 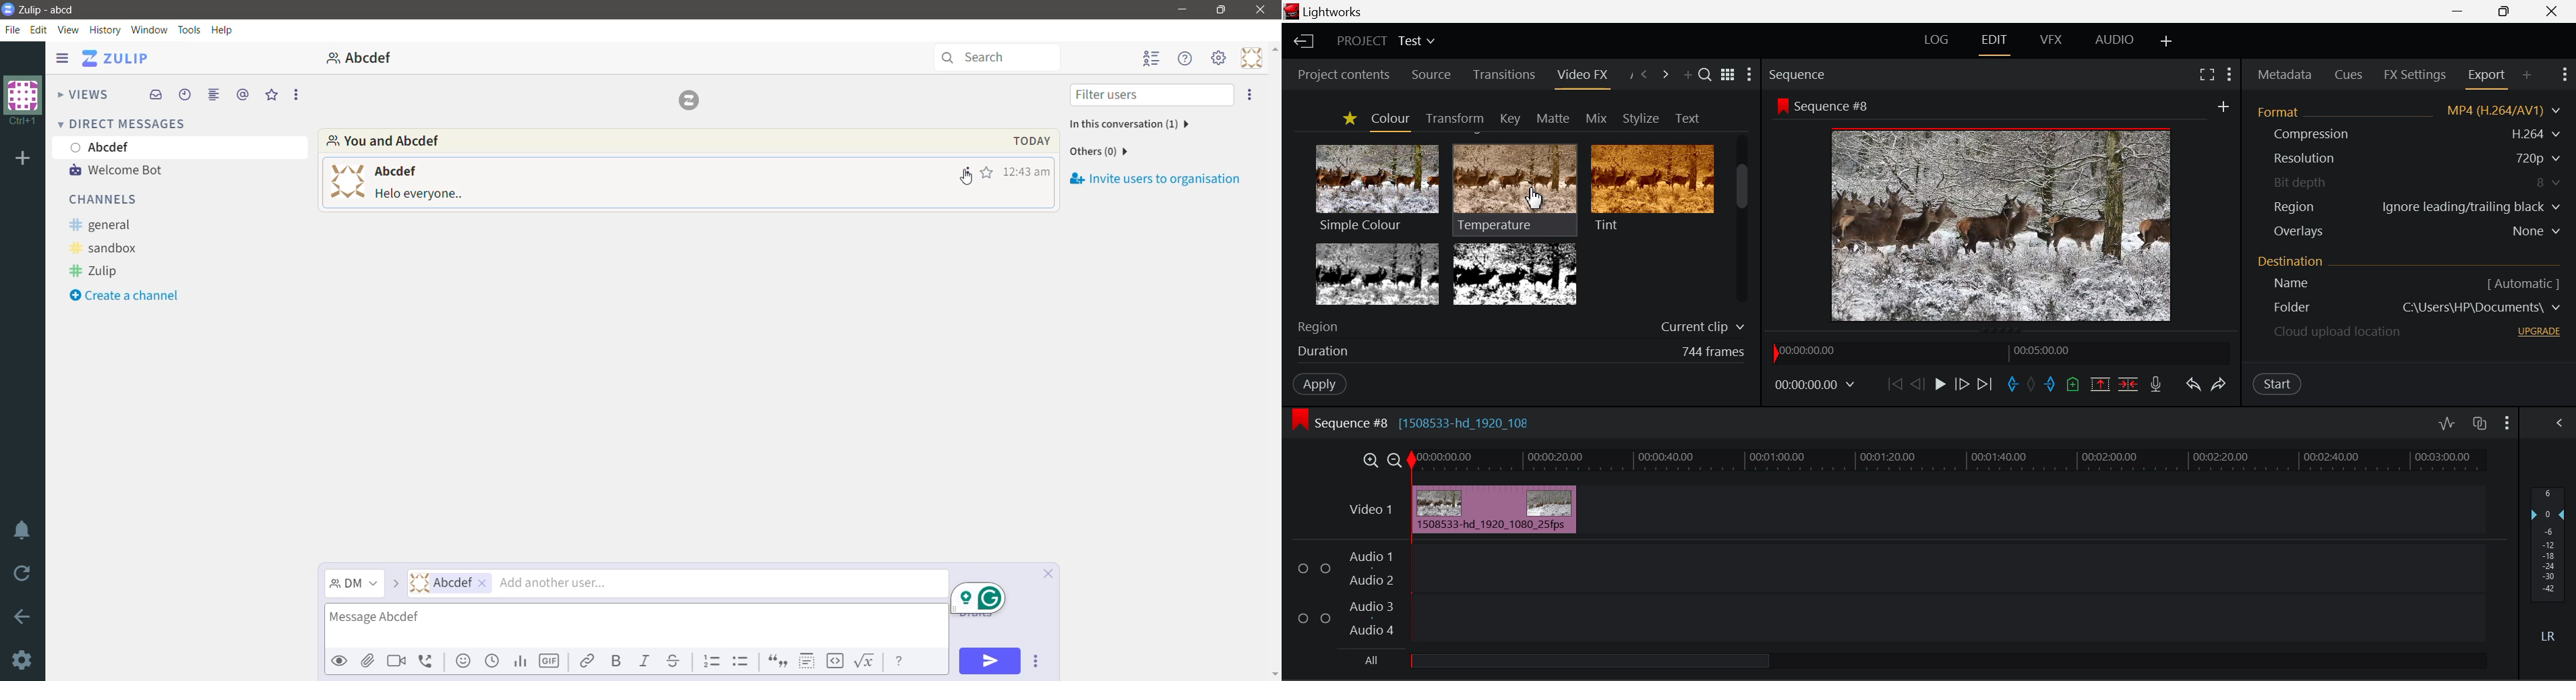 What do you see at coordinates (339, 662) in the screenshot?
I see `Preview` at bounding box center [339, 662].